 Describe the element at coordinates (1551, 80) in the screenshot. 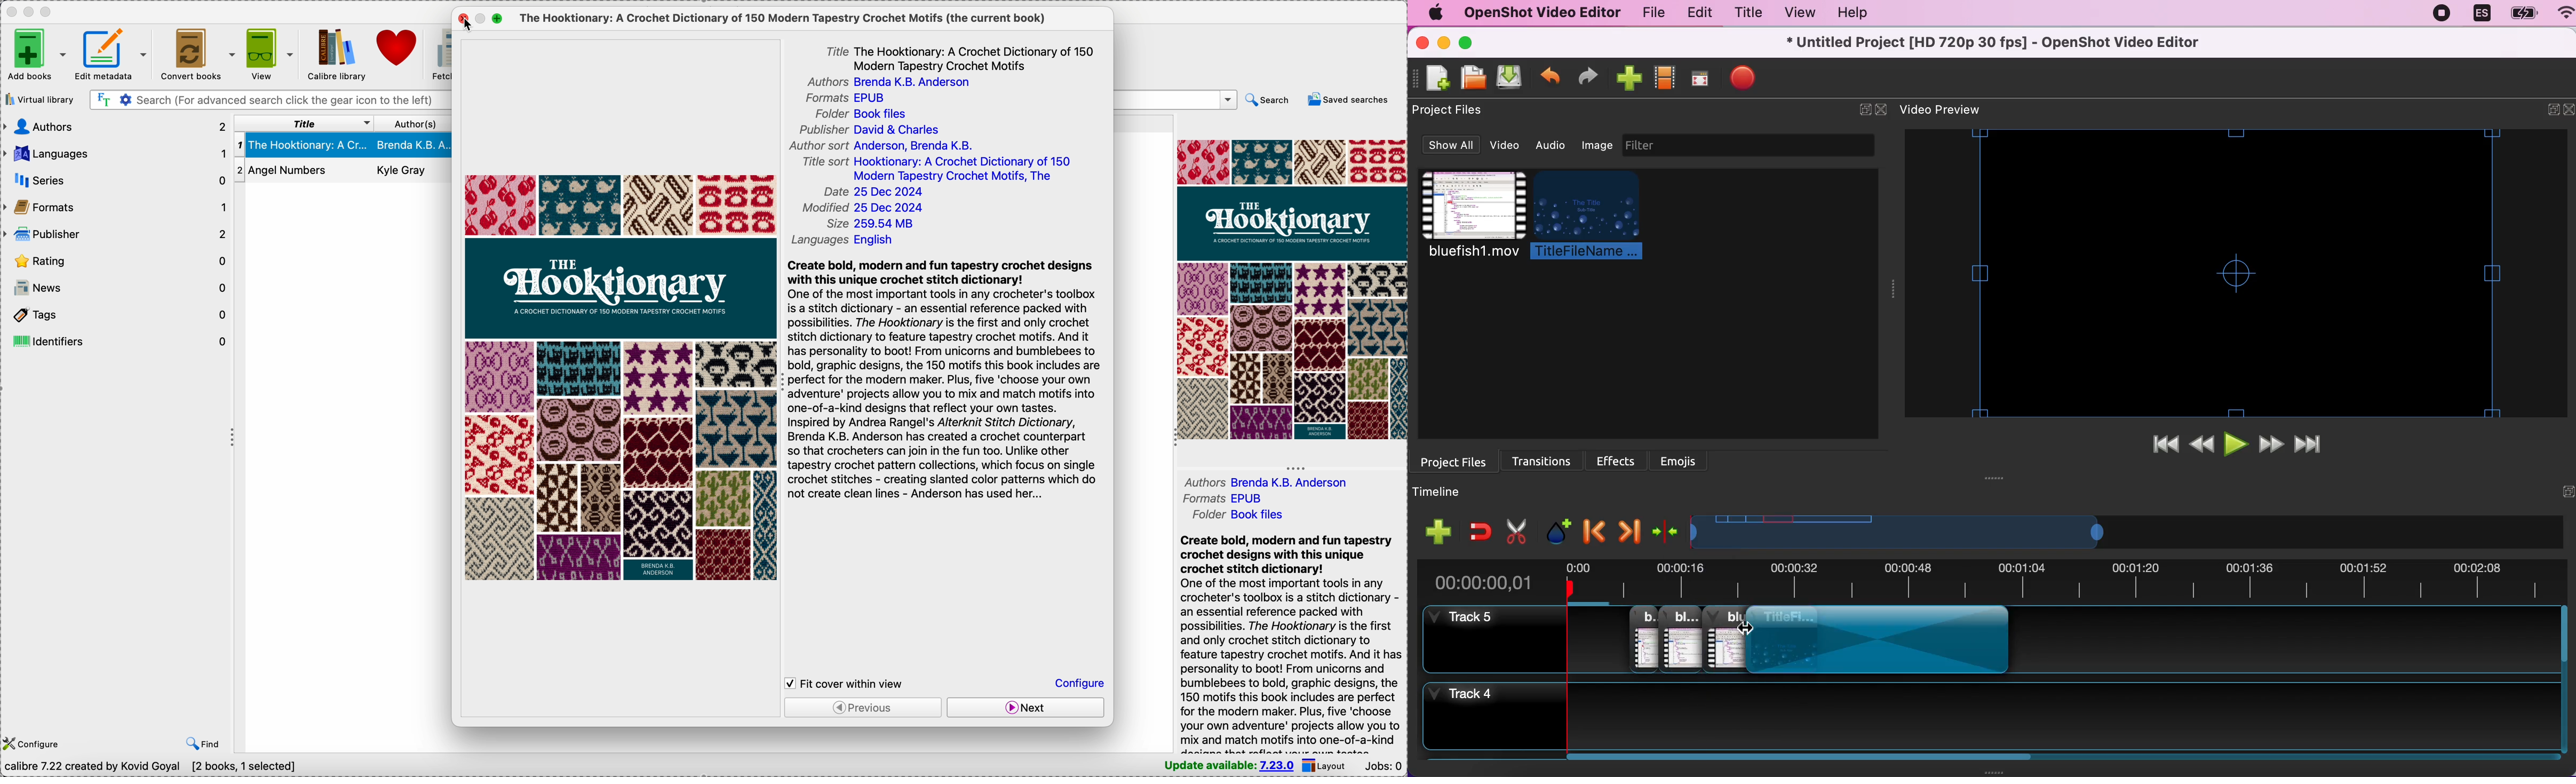

I see `undo` at that location.